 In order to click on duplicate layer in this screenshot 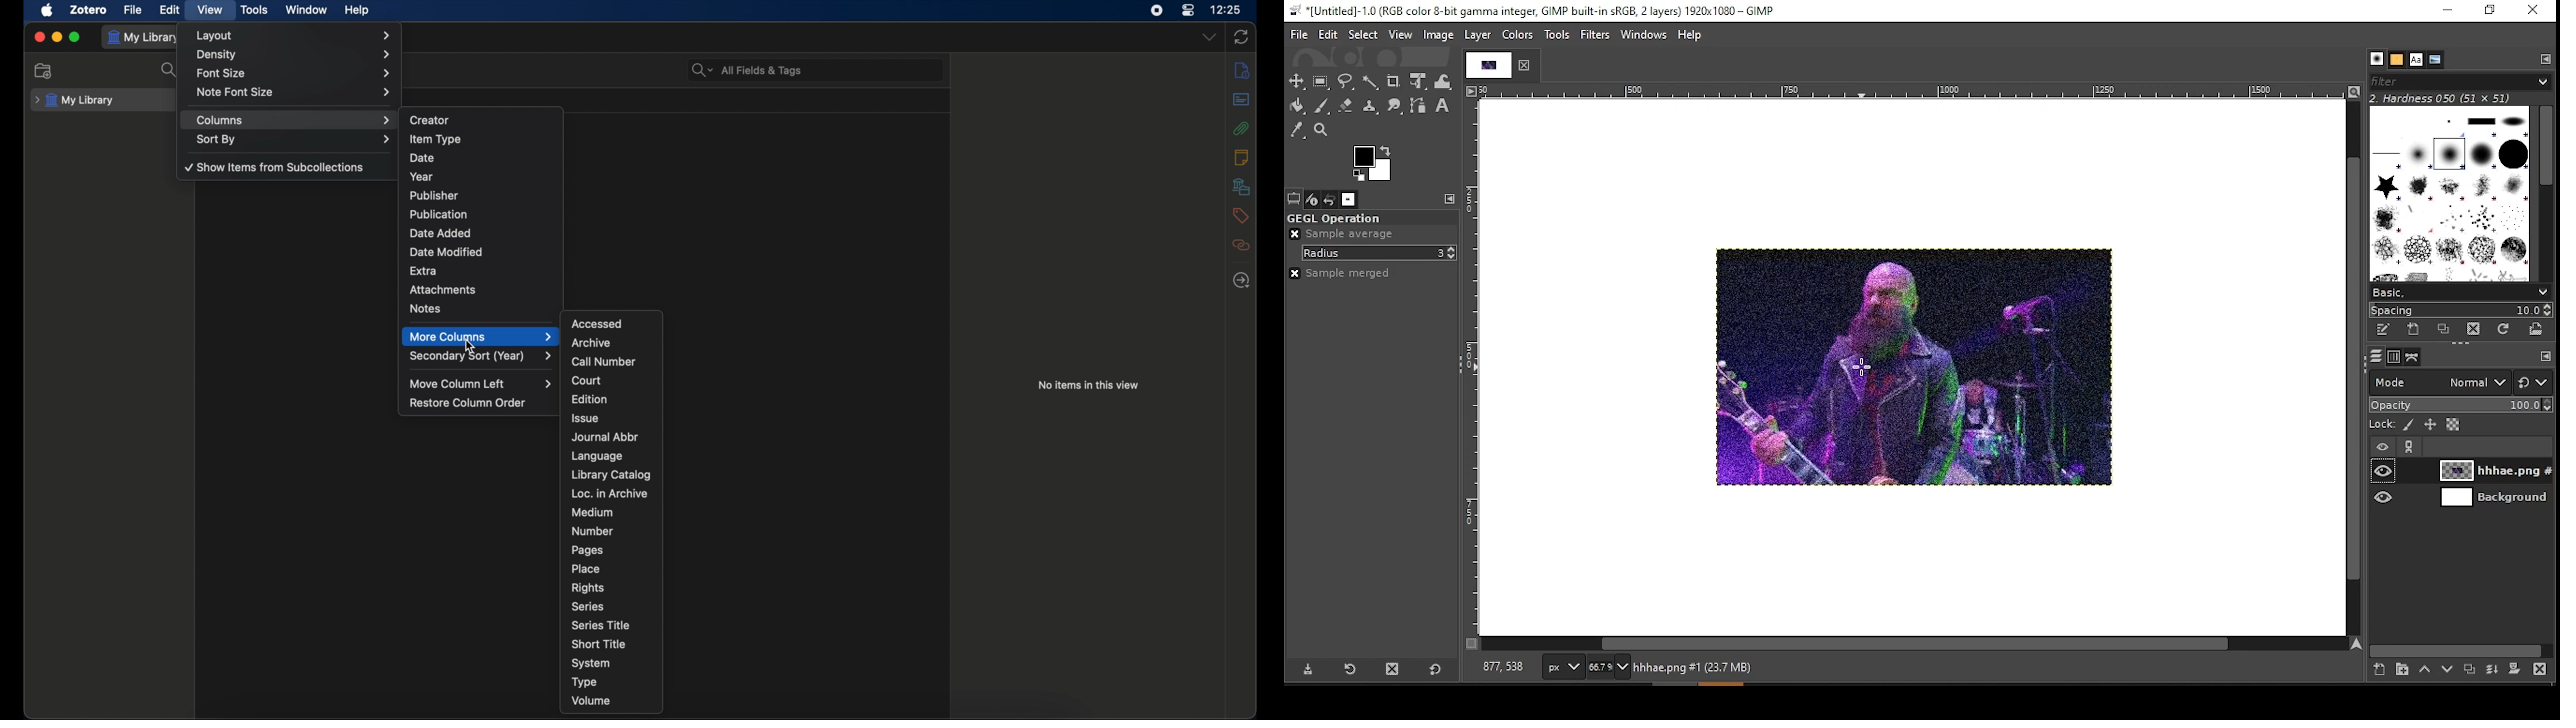, I will do `click(2472, 670)`.